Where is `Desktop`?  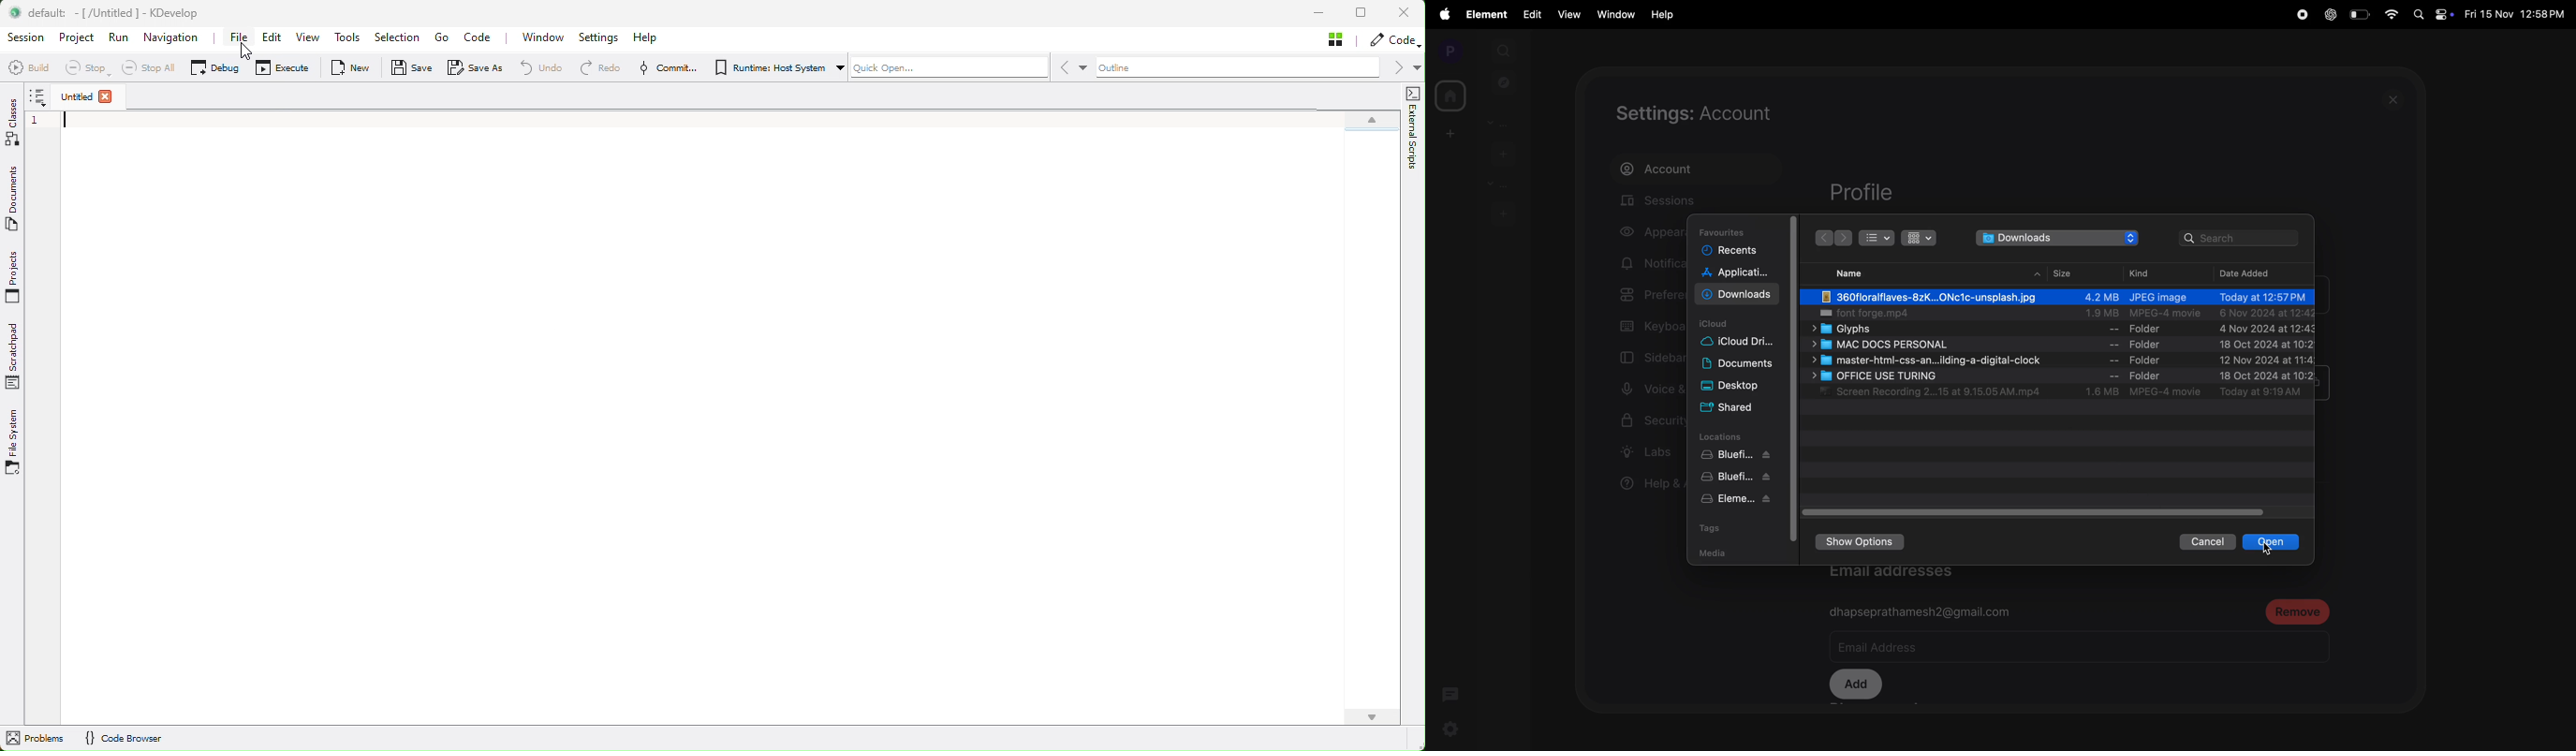 Desktop is located at coordinates (1740, 388).